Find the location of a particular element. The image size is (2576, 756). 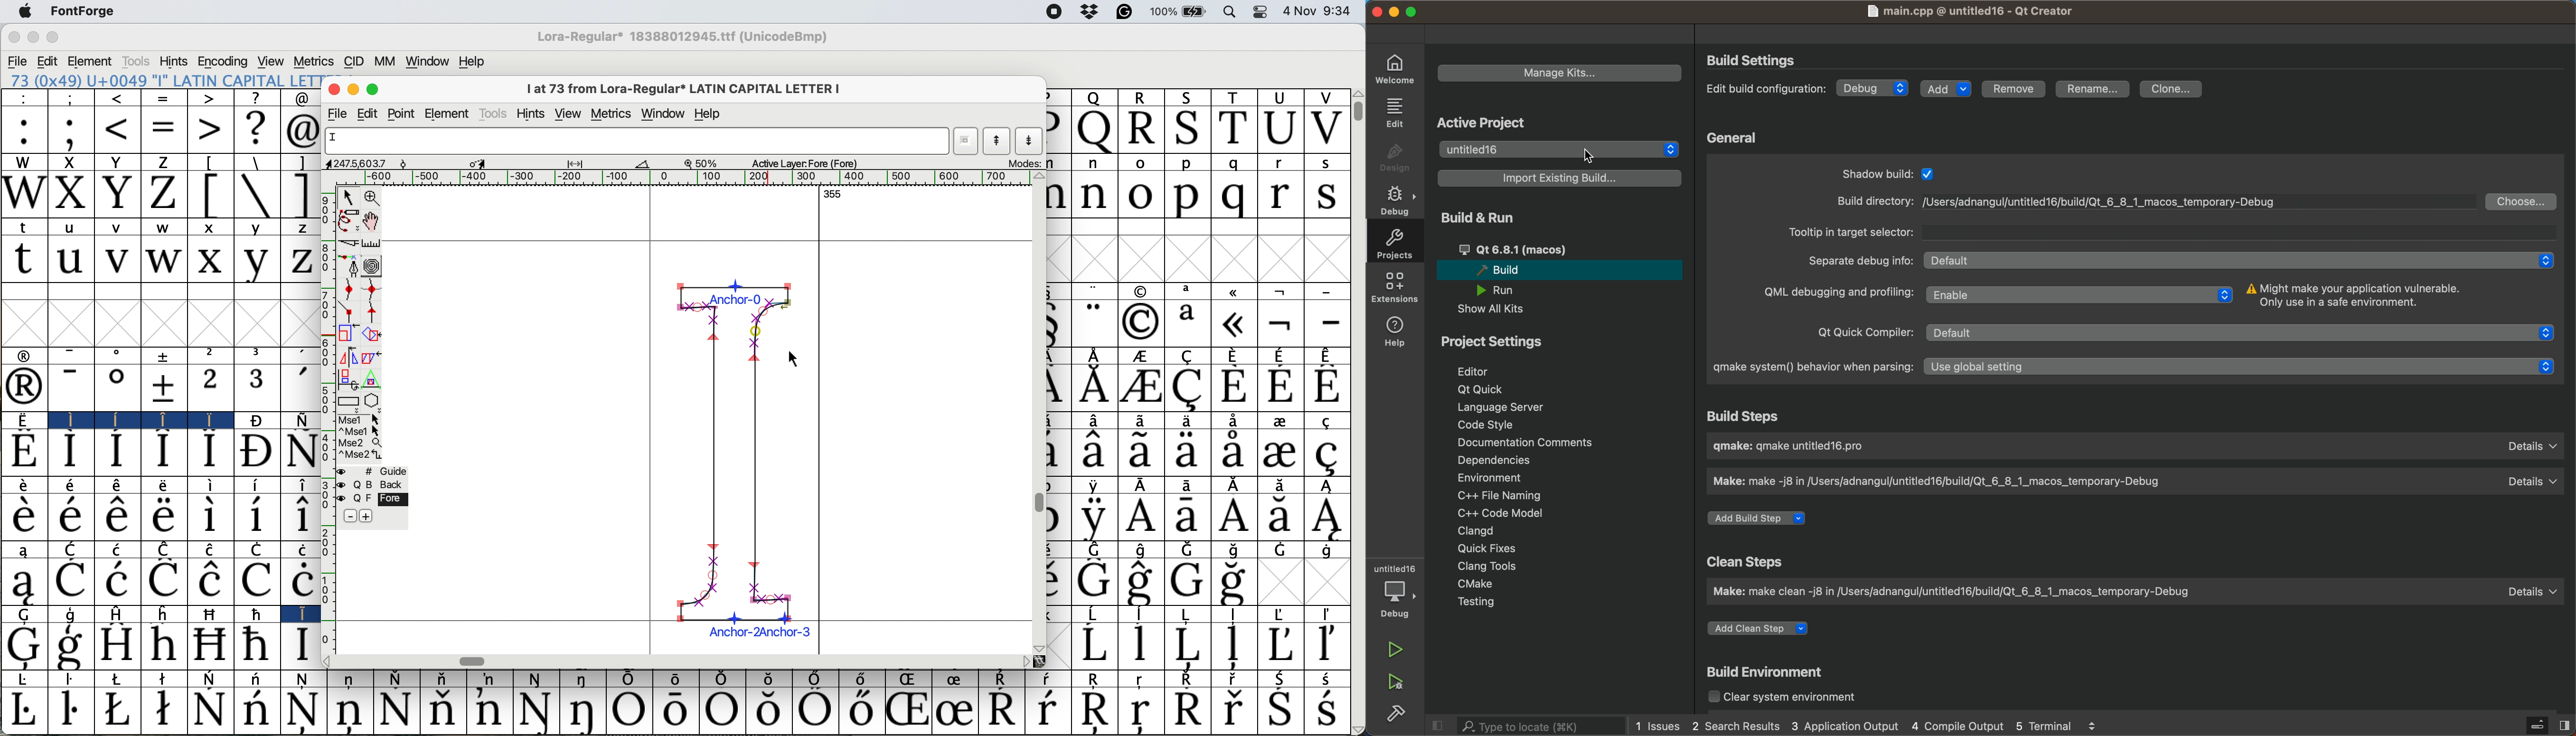

Symbol is located at coordinates (261, 549).